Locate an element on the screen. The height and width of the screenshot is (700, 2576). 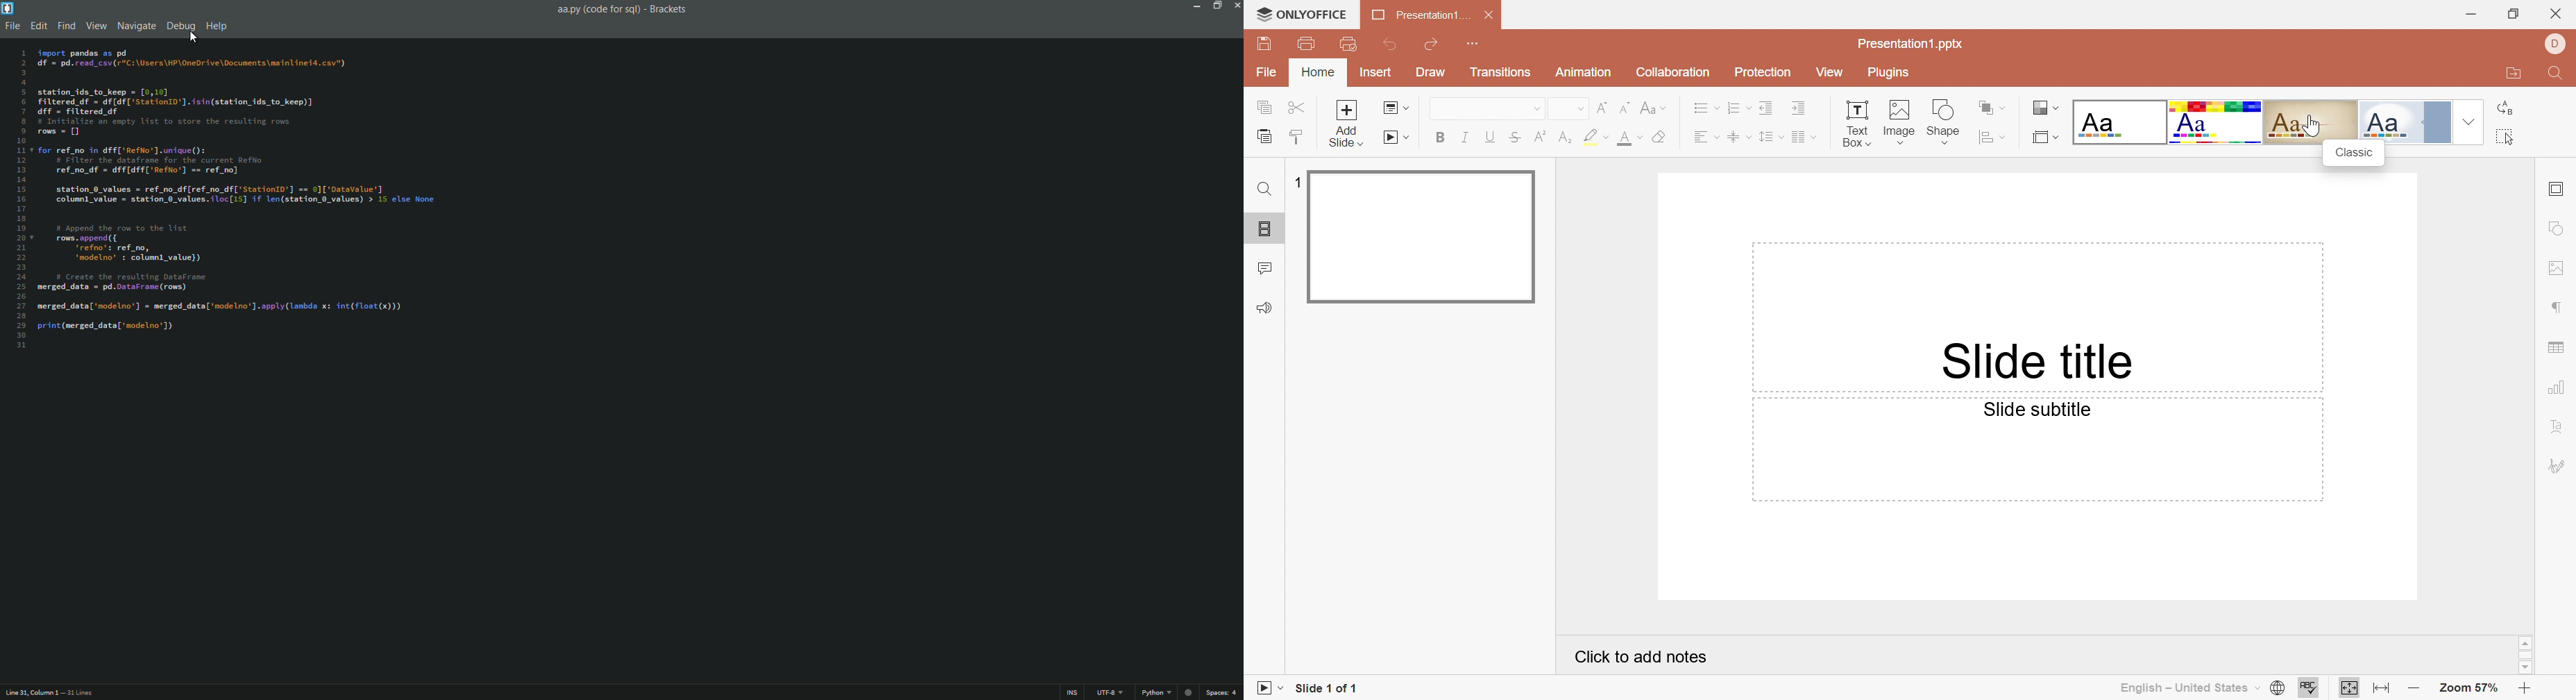
Presentation1.pptx is located at coordinates (1913, 42).